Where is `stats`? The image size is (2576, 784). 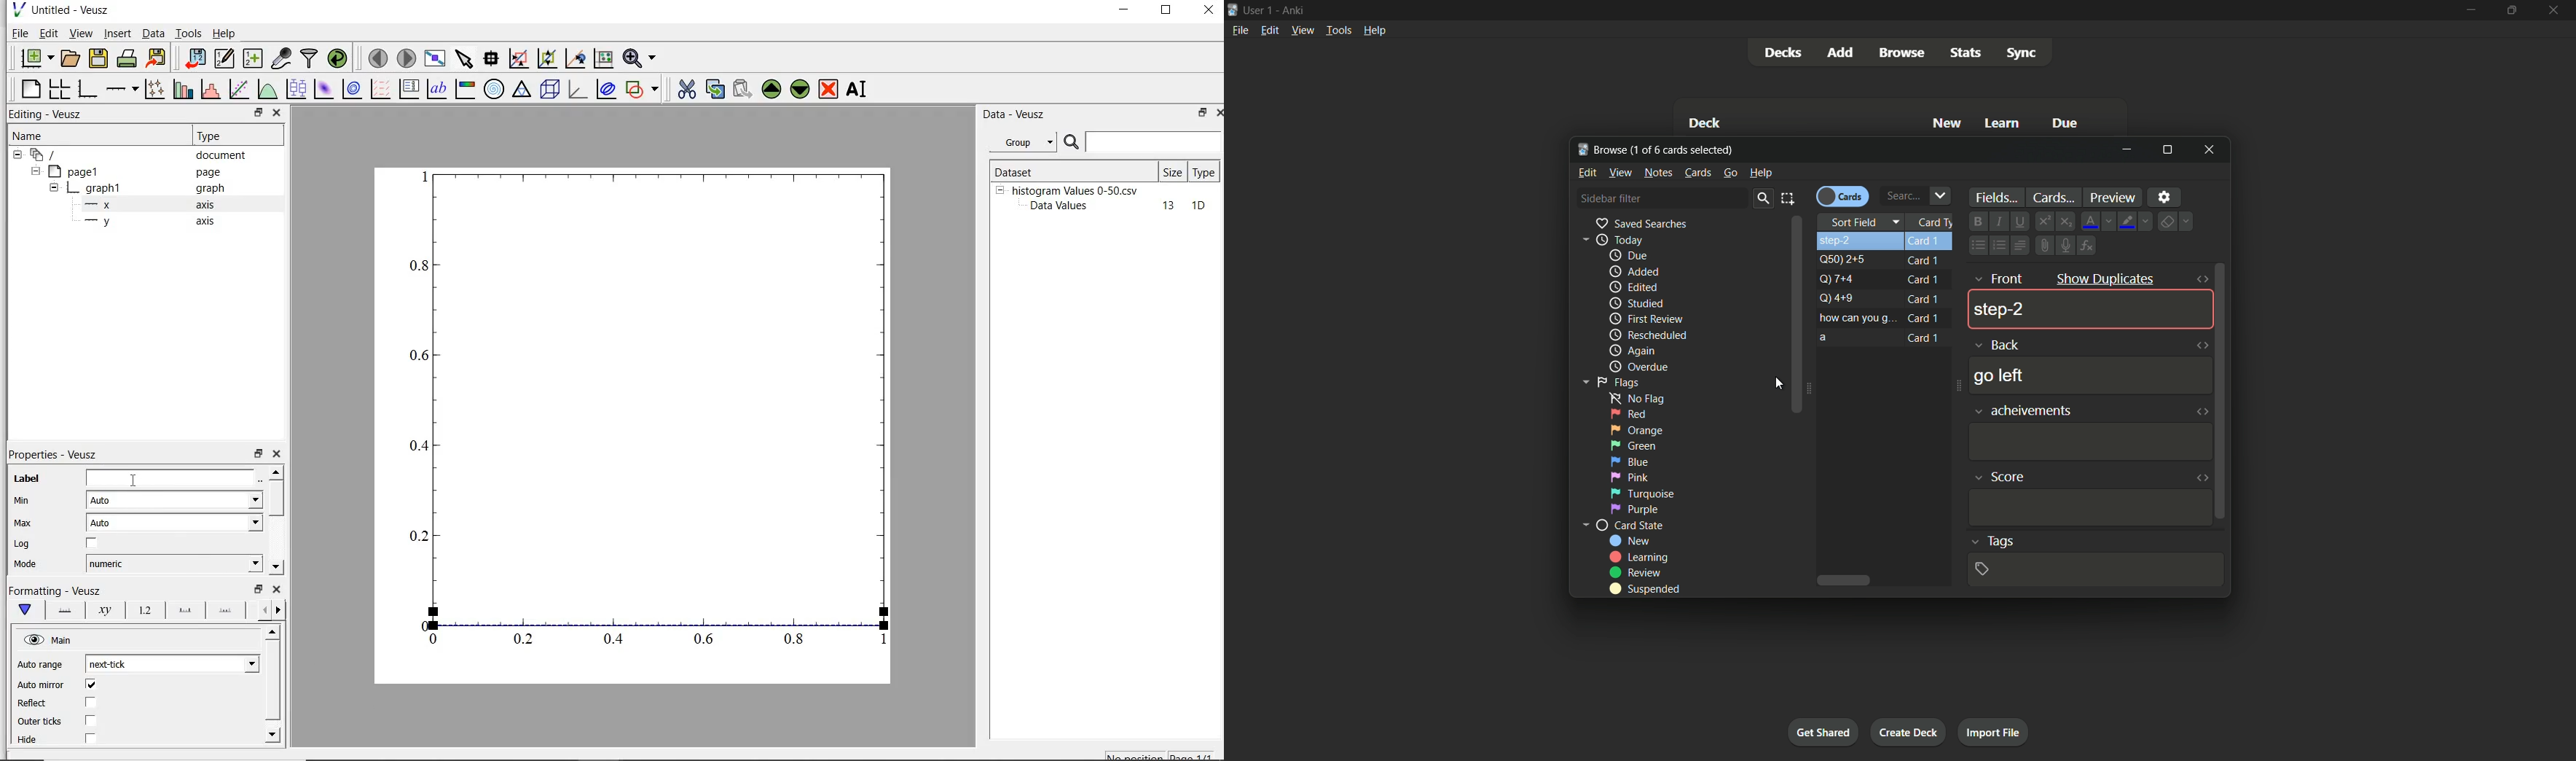 stats is located at coordinates (1968, 51).